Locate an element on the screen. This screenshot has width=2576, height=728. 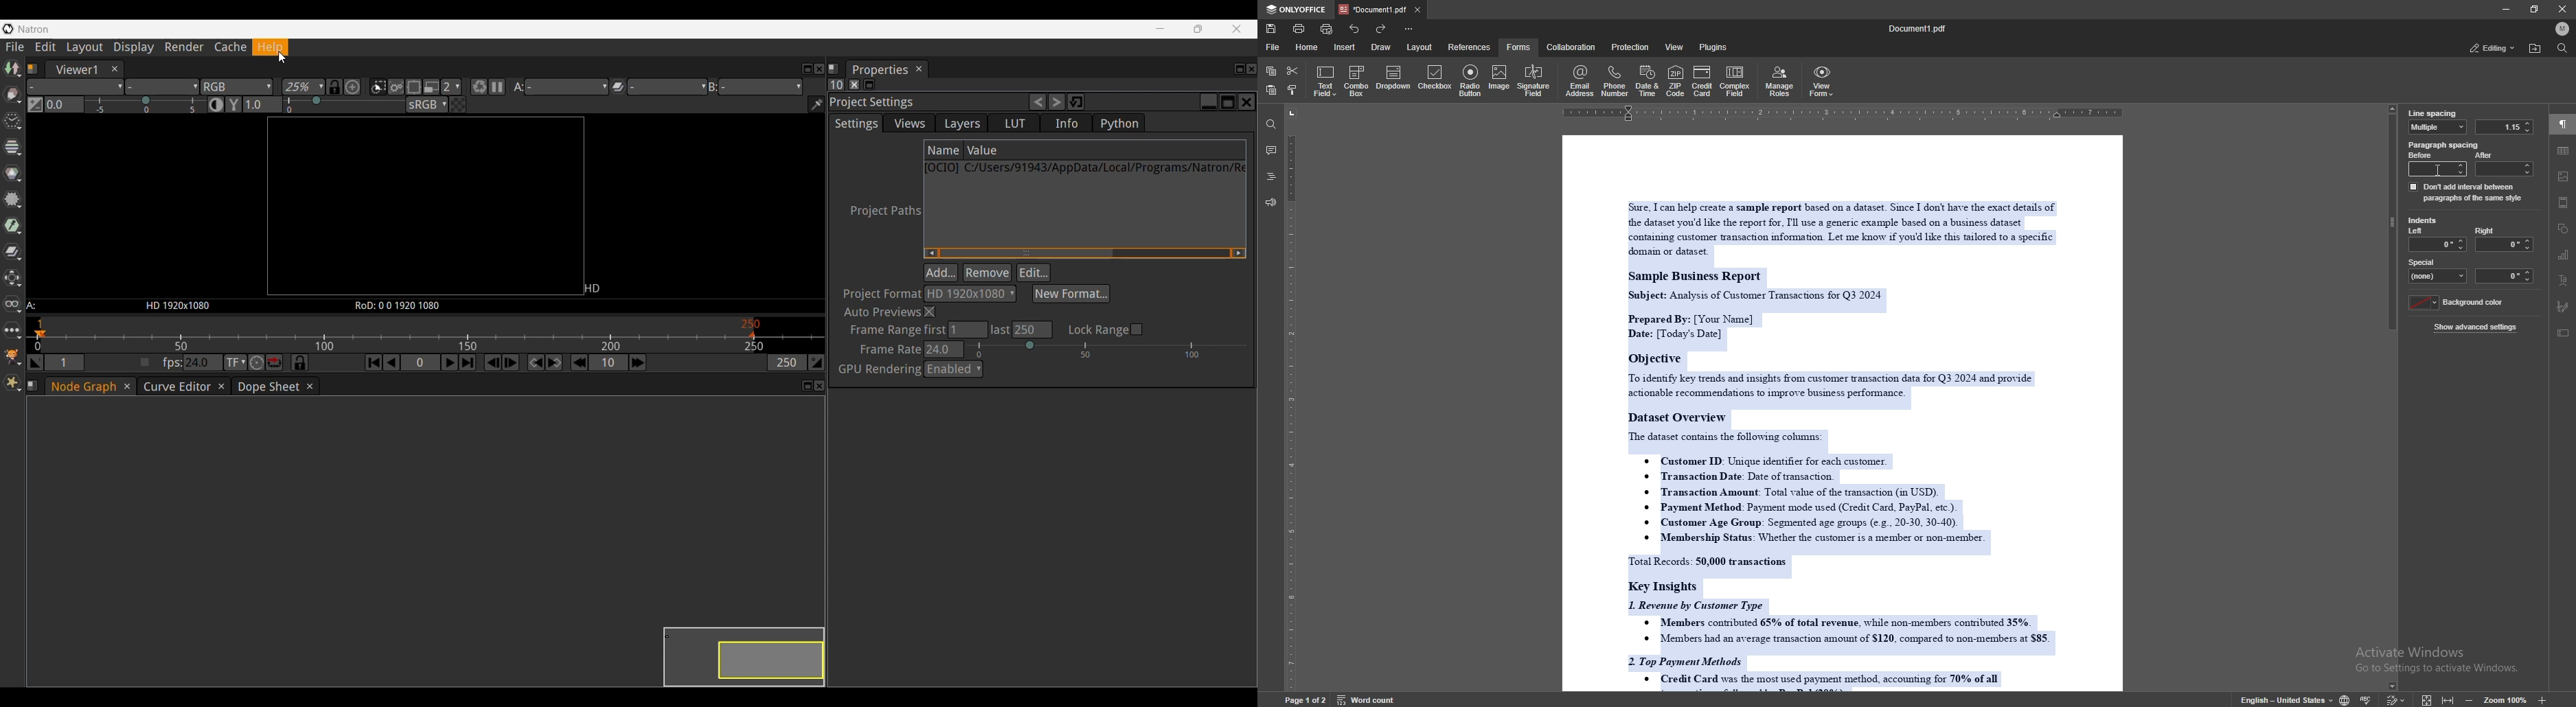
chart is located at coordinates (2564, 255).